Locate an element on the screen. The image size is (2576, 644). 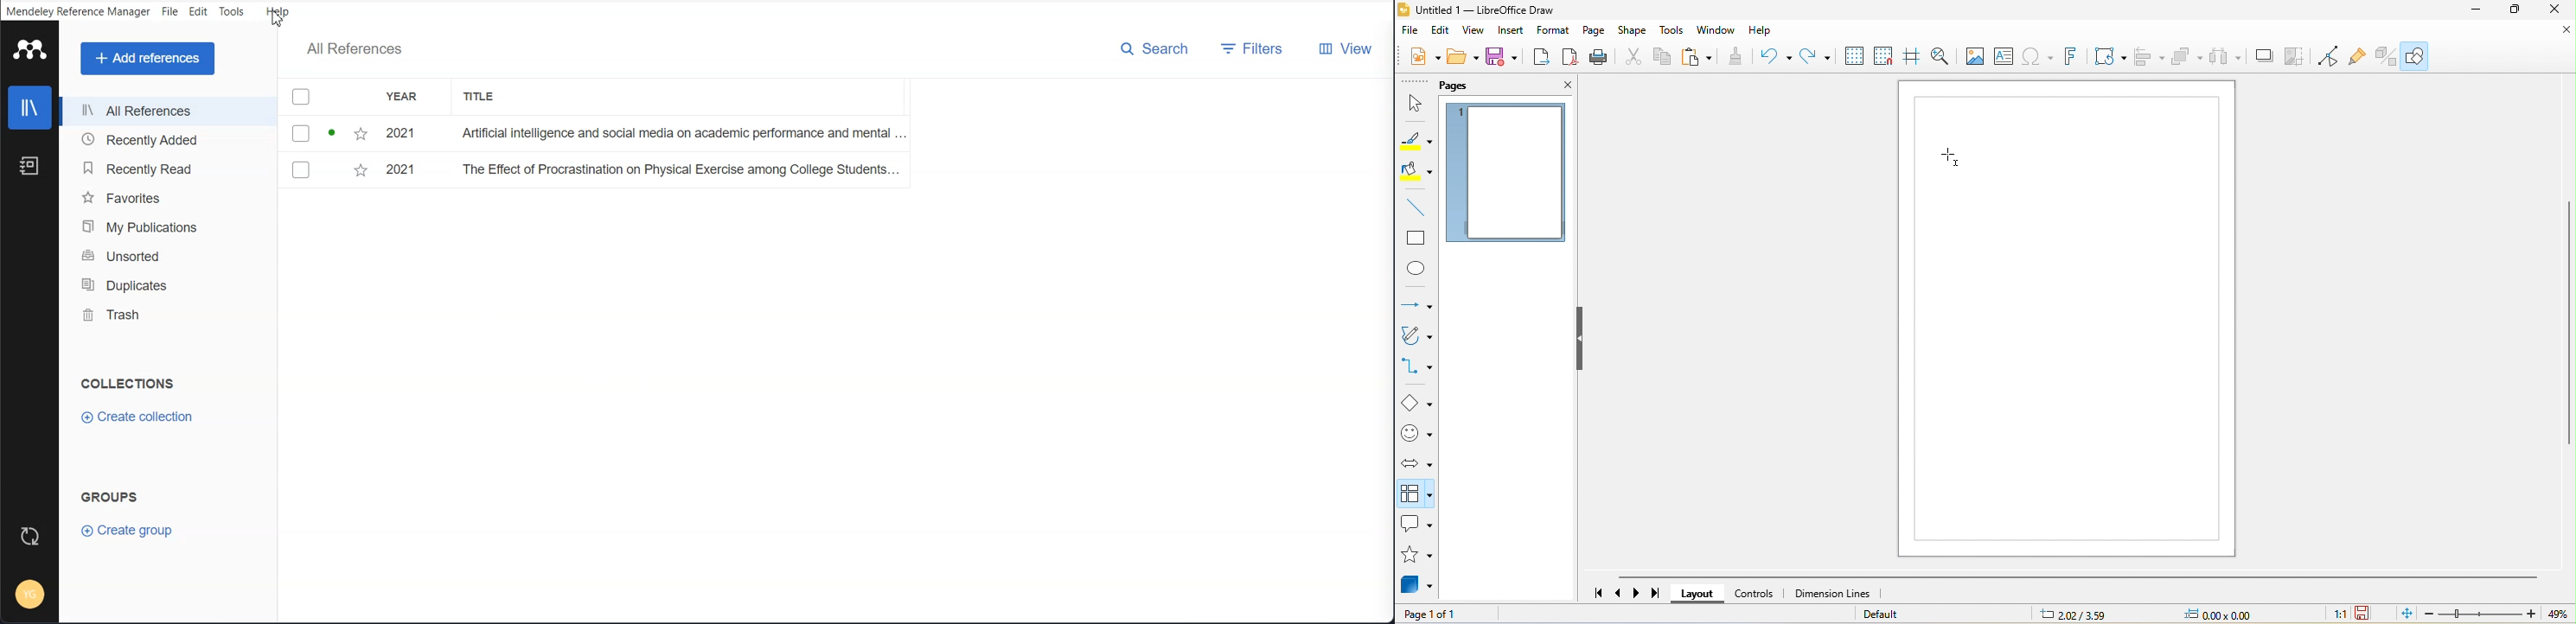
Tools is located at coordinates (232, 12).